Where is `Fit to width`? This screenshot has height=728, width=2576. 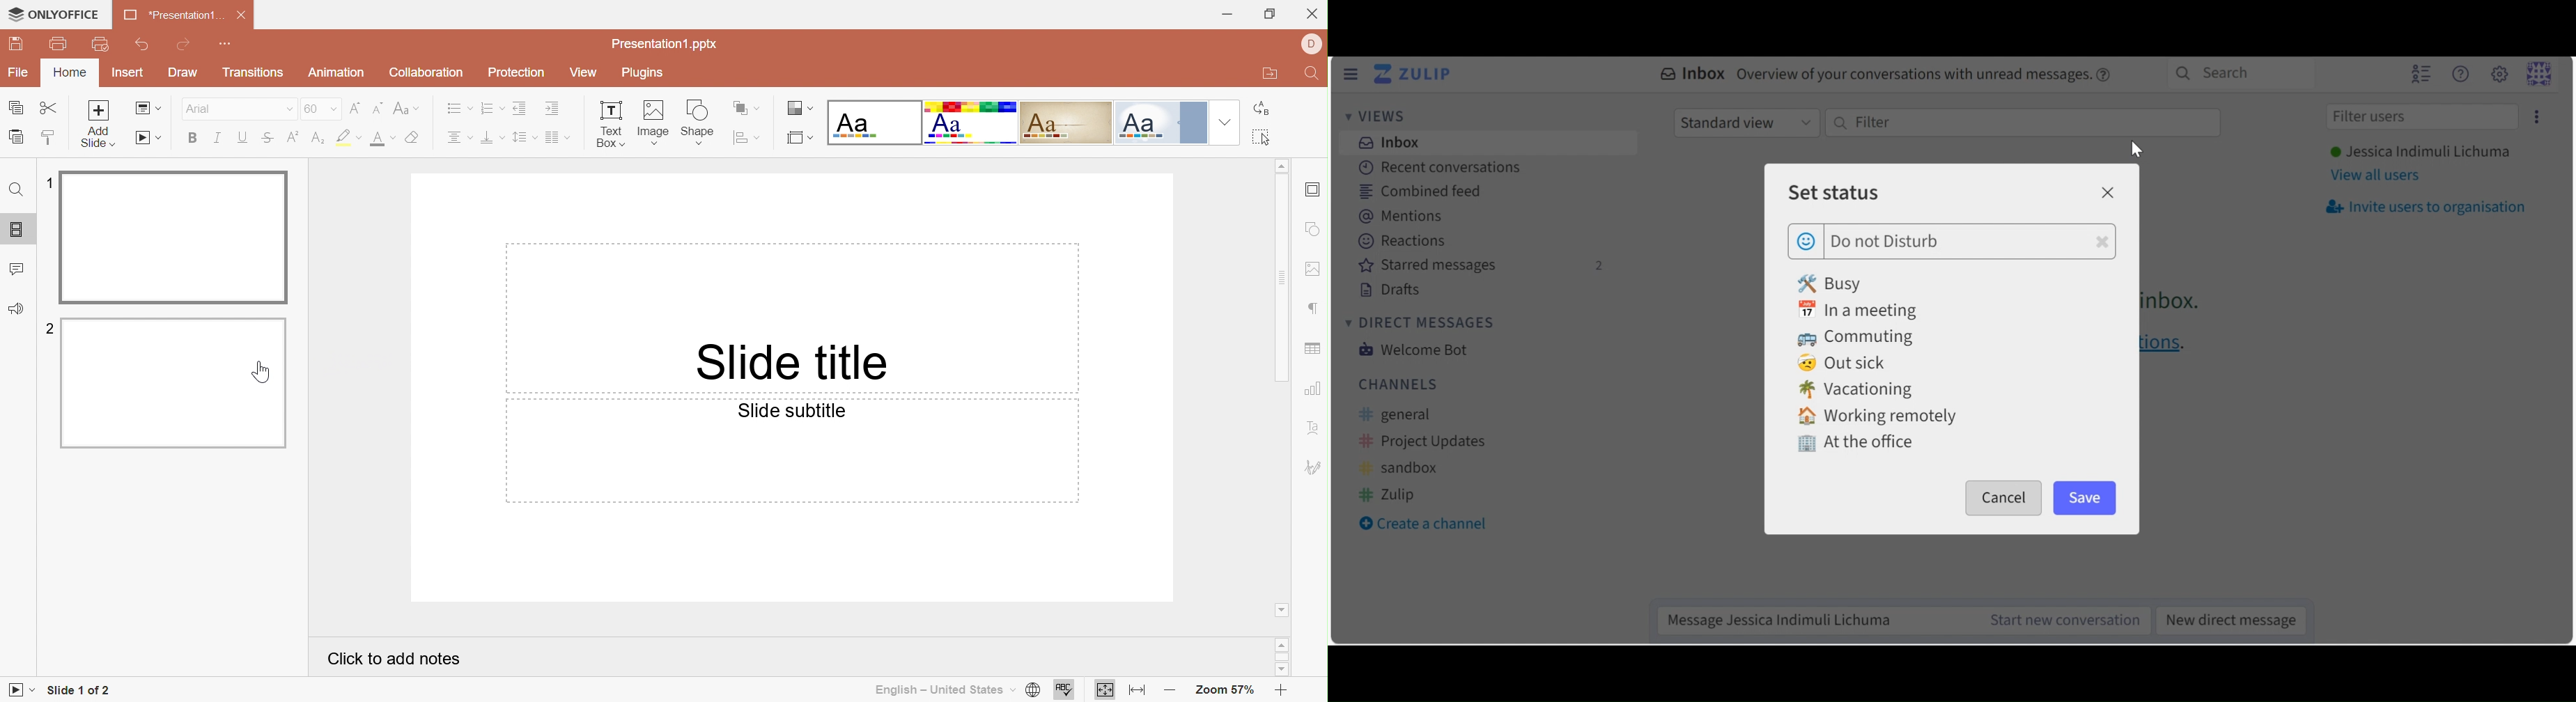 Fit to width is located at coordinates (1135, 690).